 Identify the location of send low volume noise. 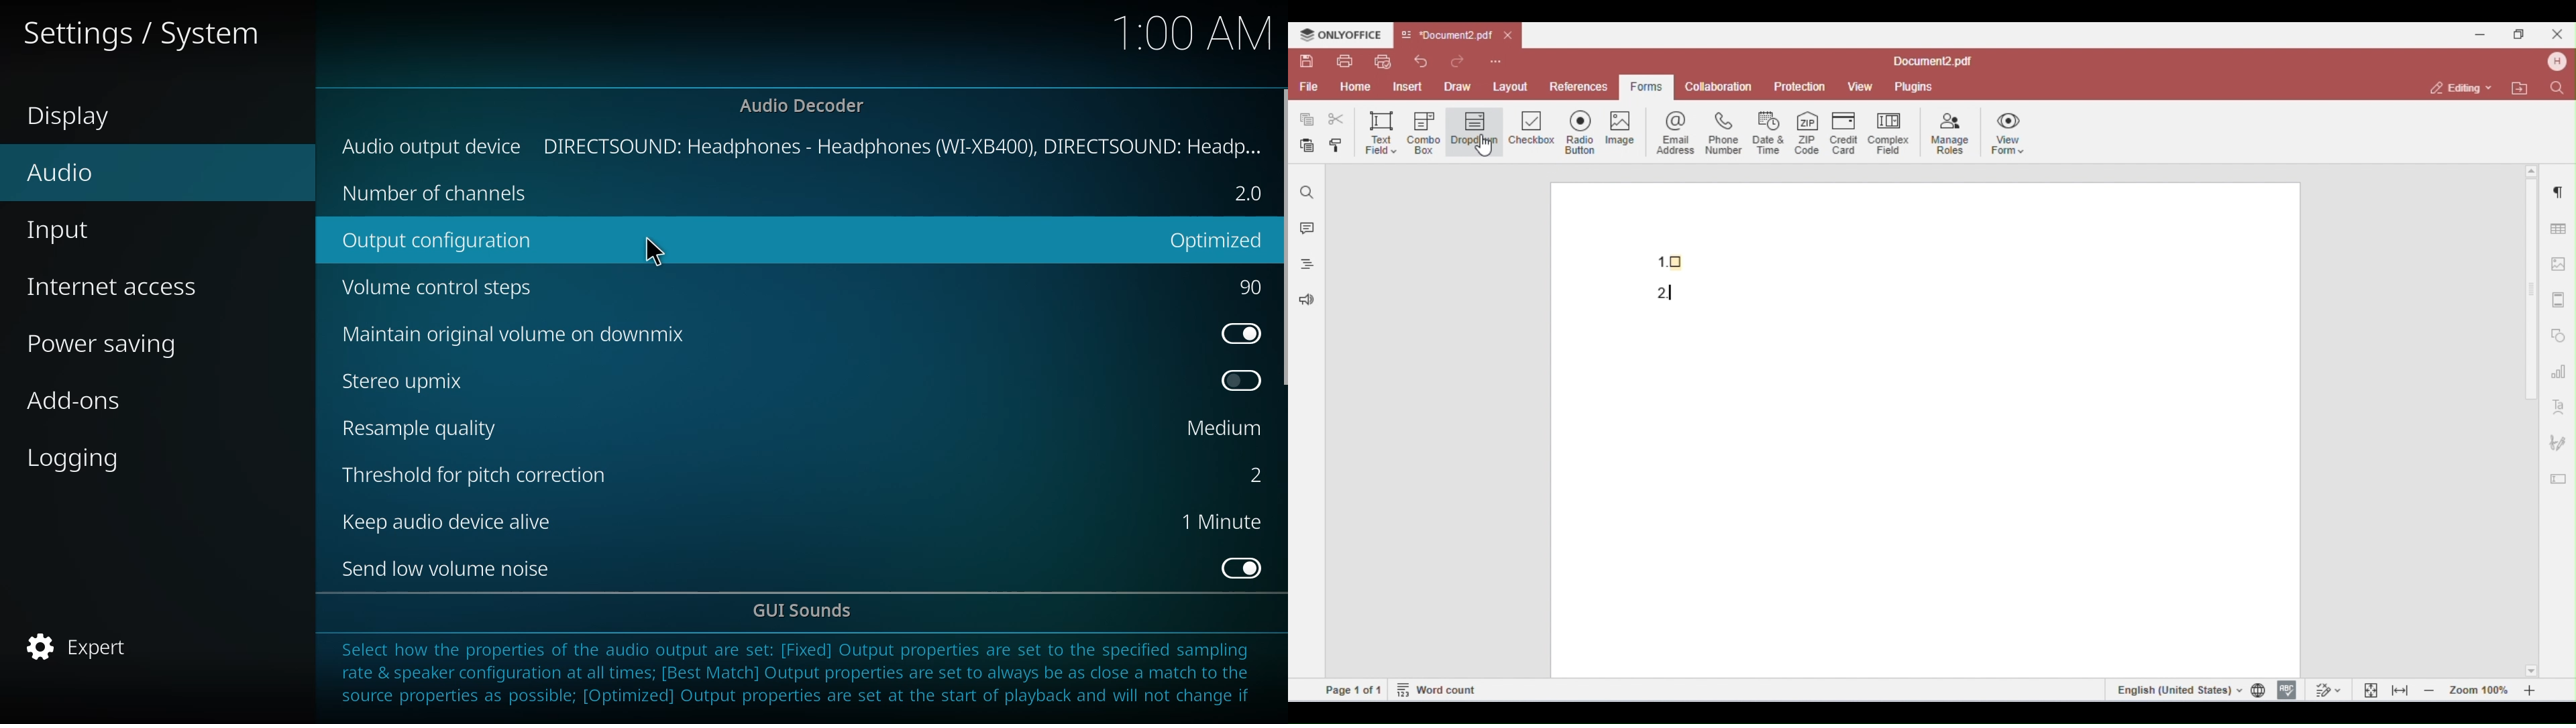
(447, 566).